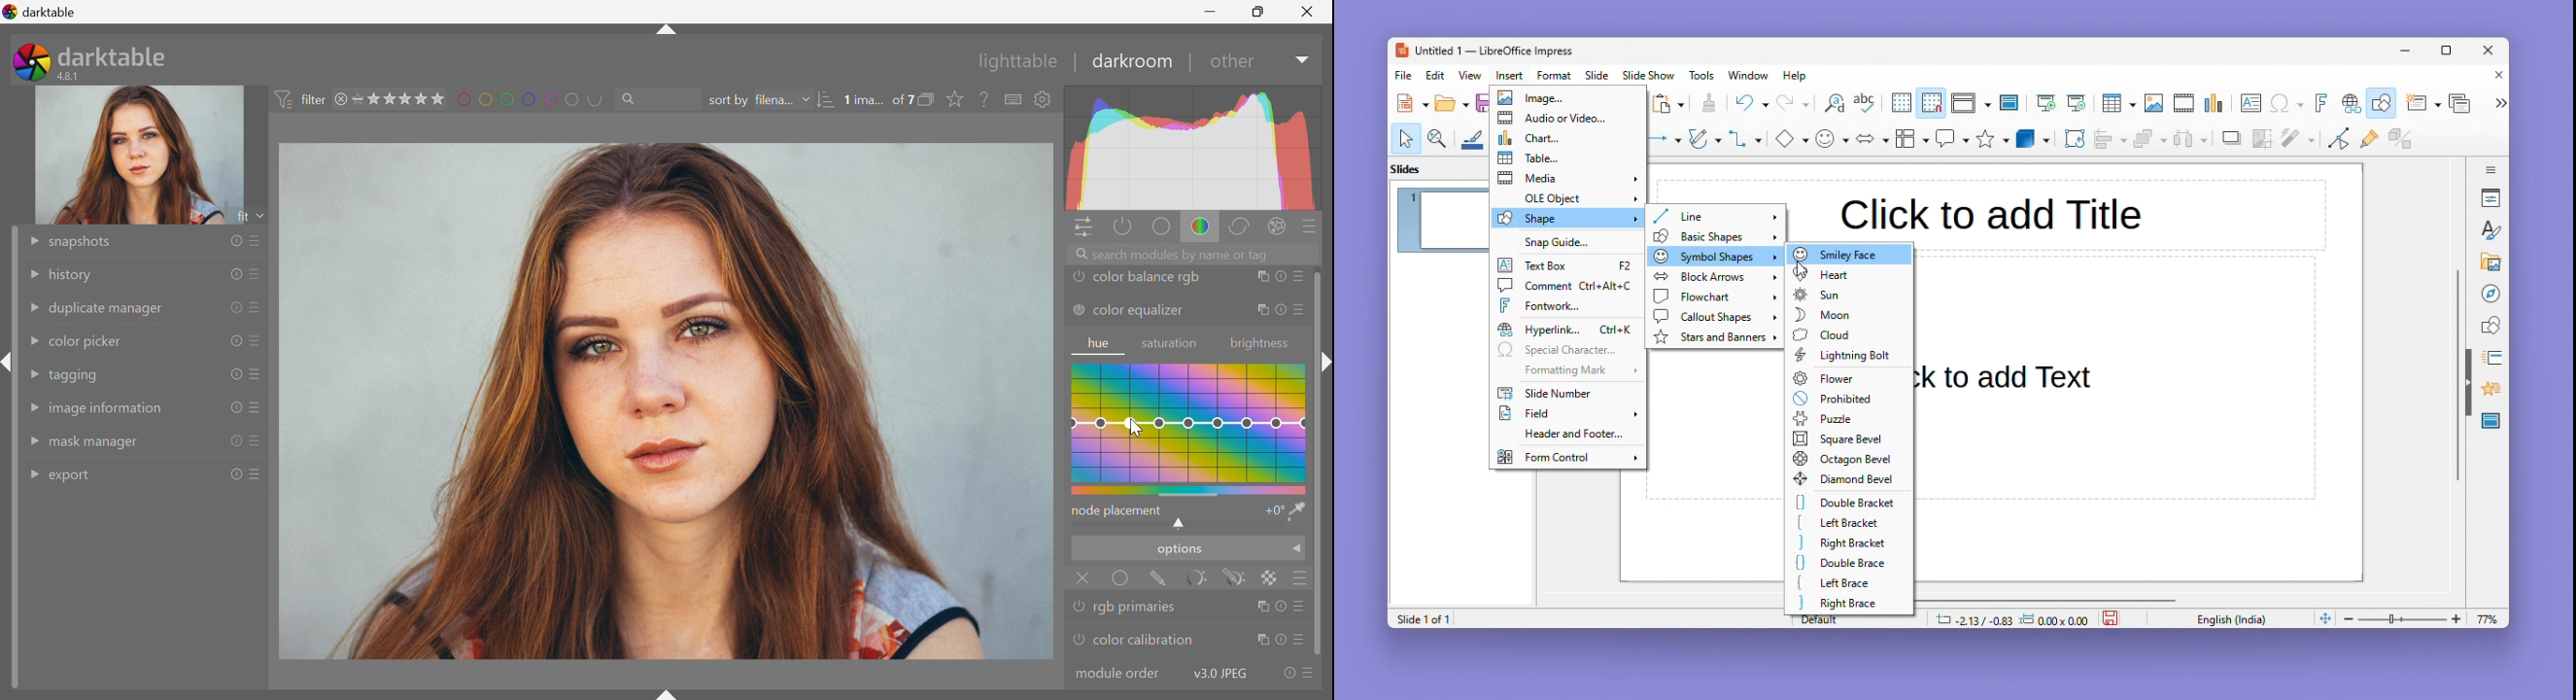 This screenshot has width=2576, height=700. I want to click on Right brace, so click(1847, 603).